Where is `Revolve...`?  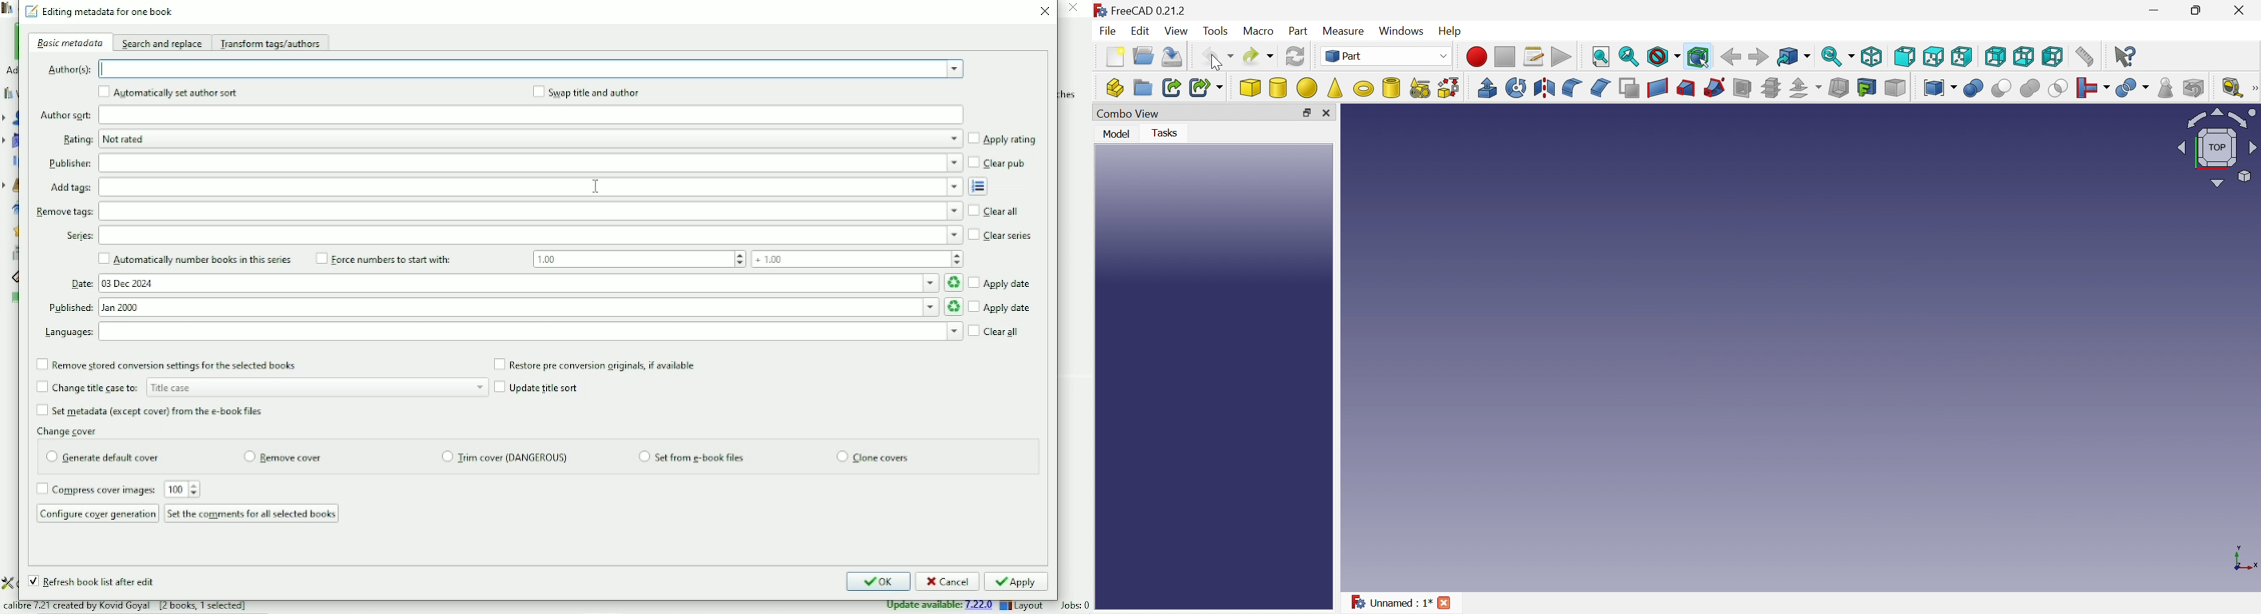 Revolve... is located at coordinates (1515, 87).